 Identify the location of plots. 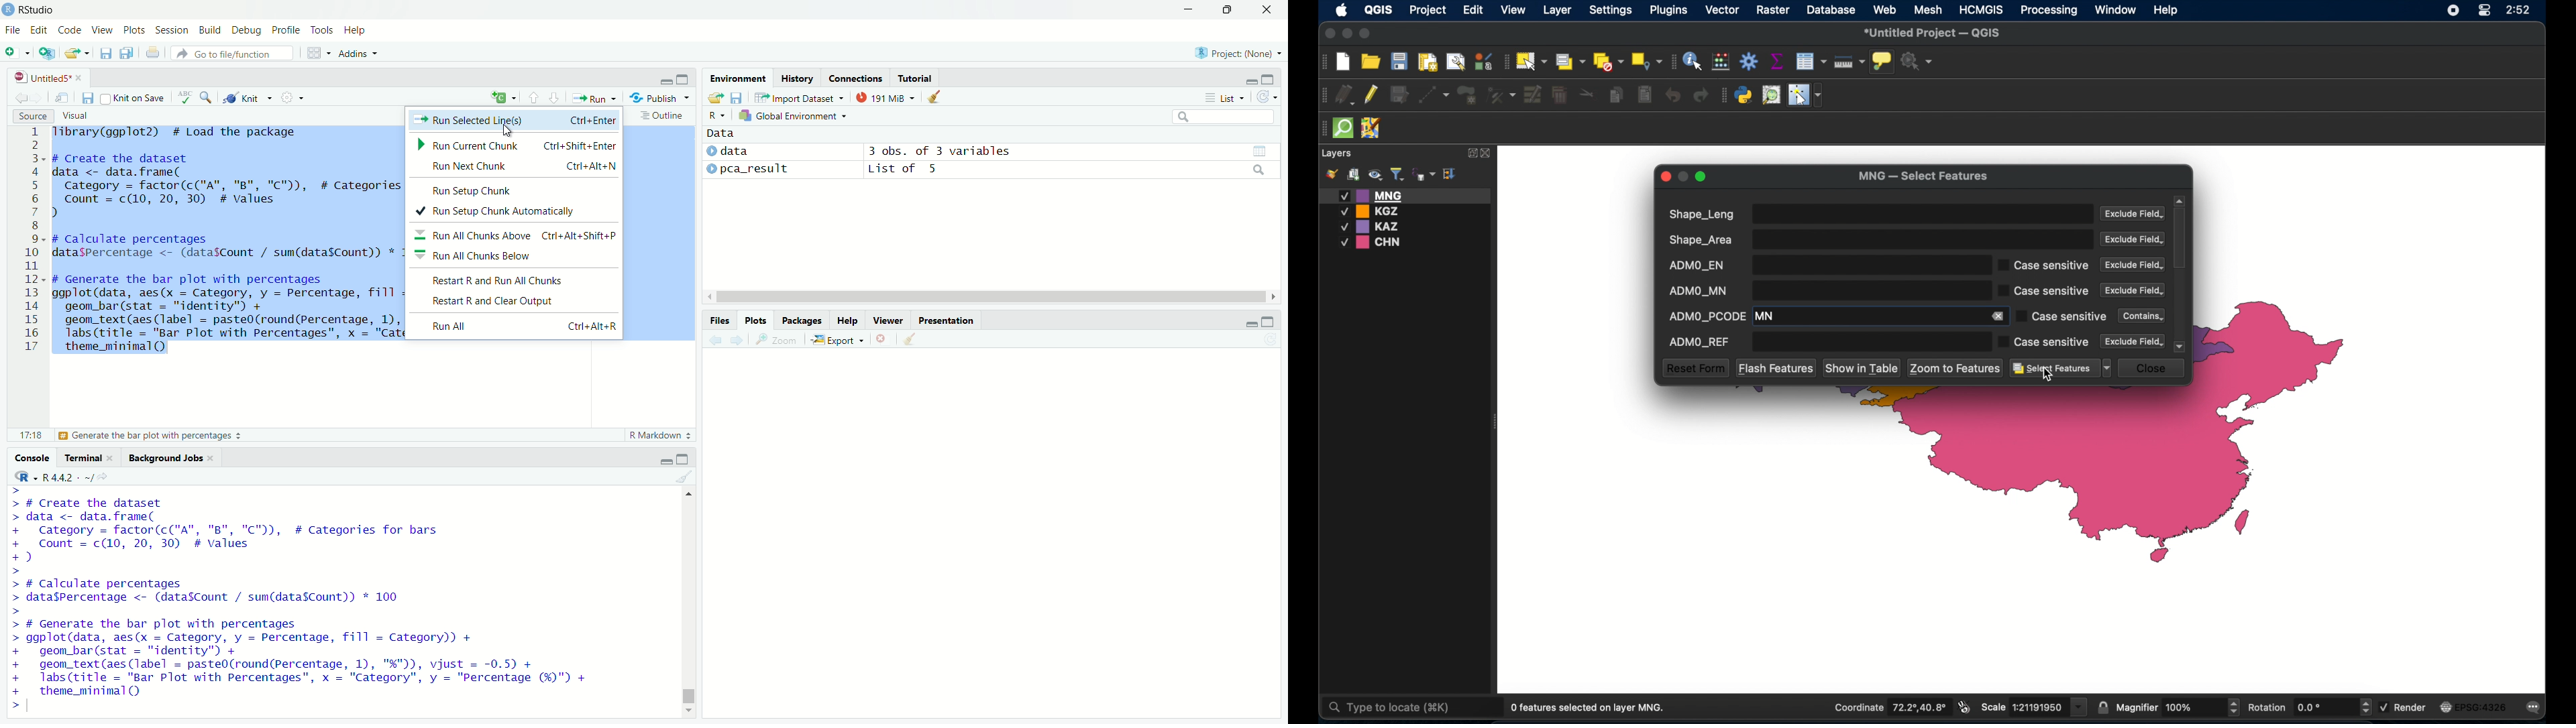
(136, 31).